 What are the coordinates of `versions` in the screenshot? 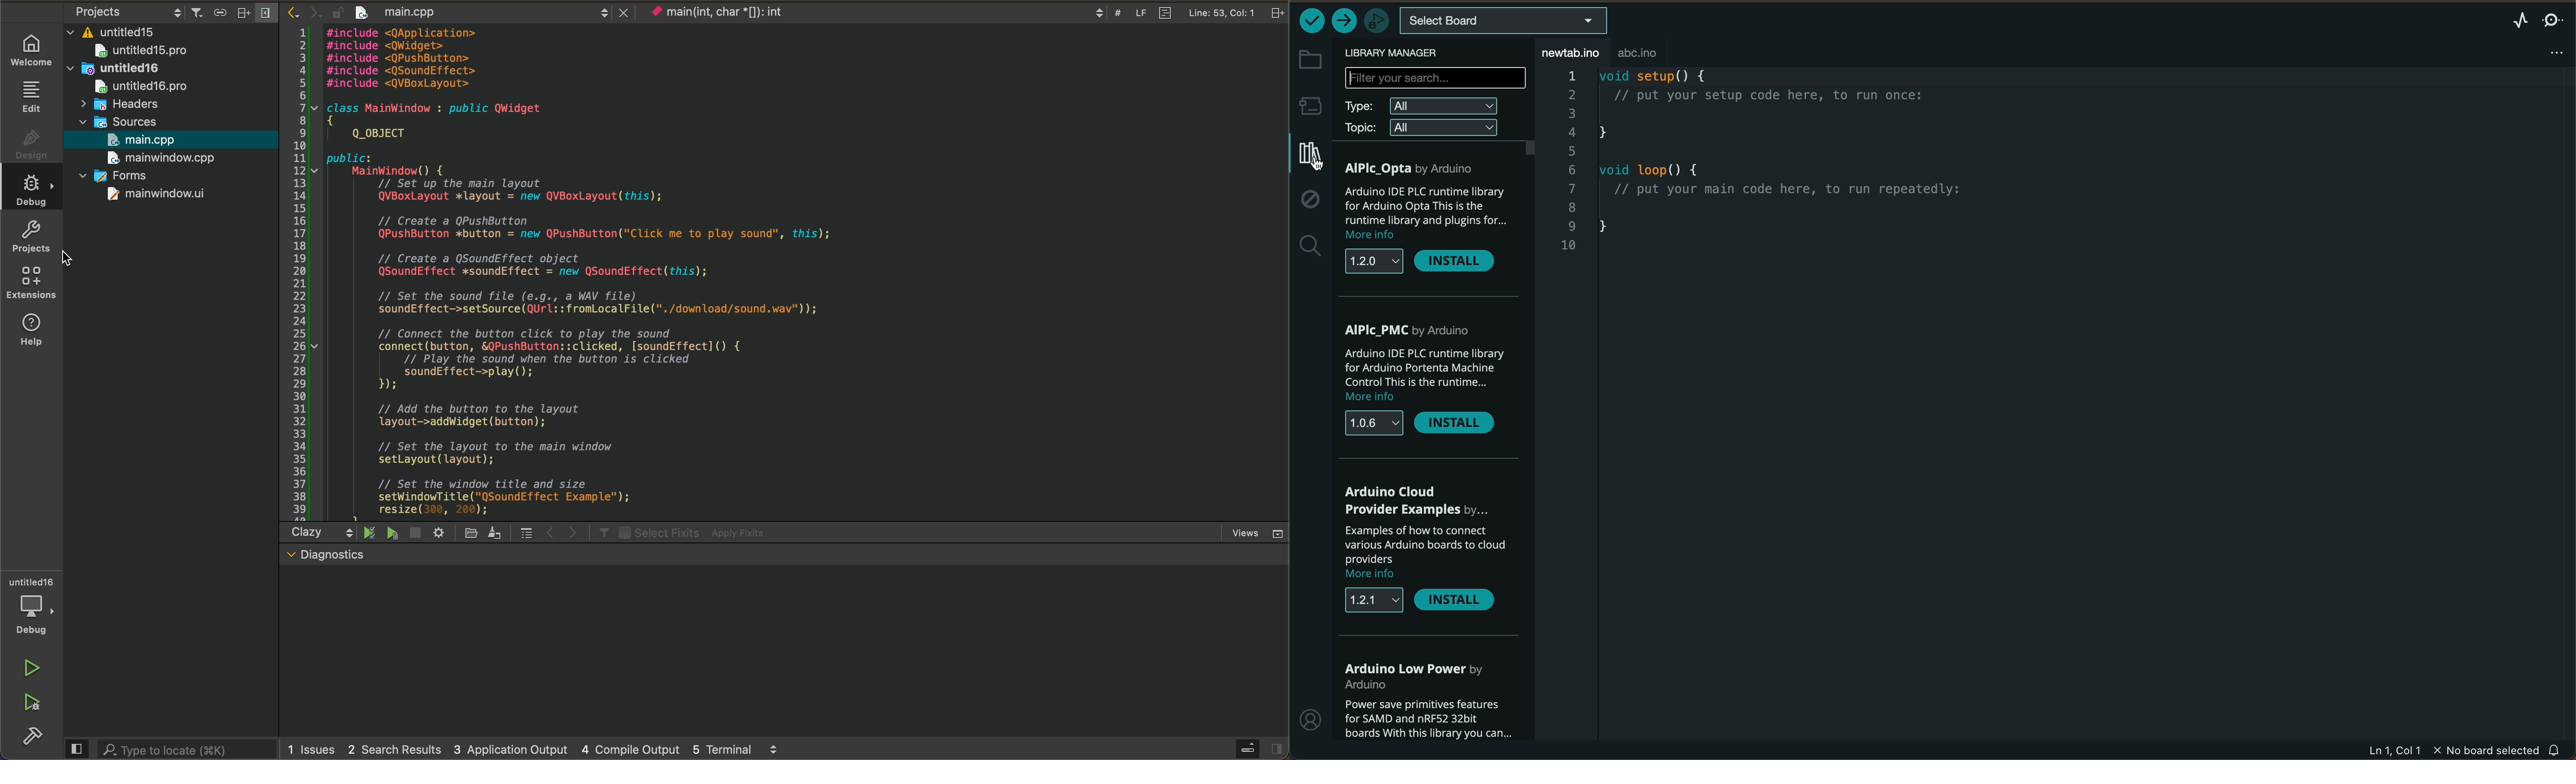 It's located at (1374, 261).